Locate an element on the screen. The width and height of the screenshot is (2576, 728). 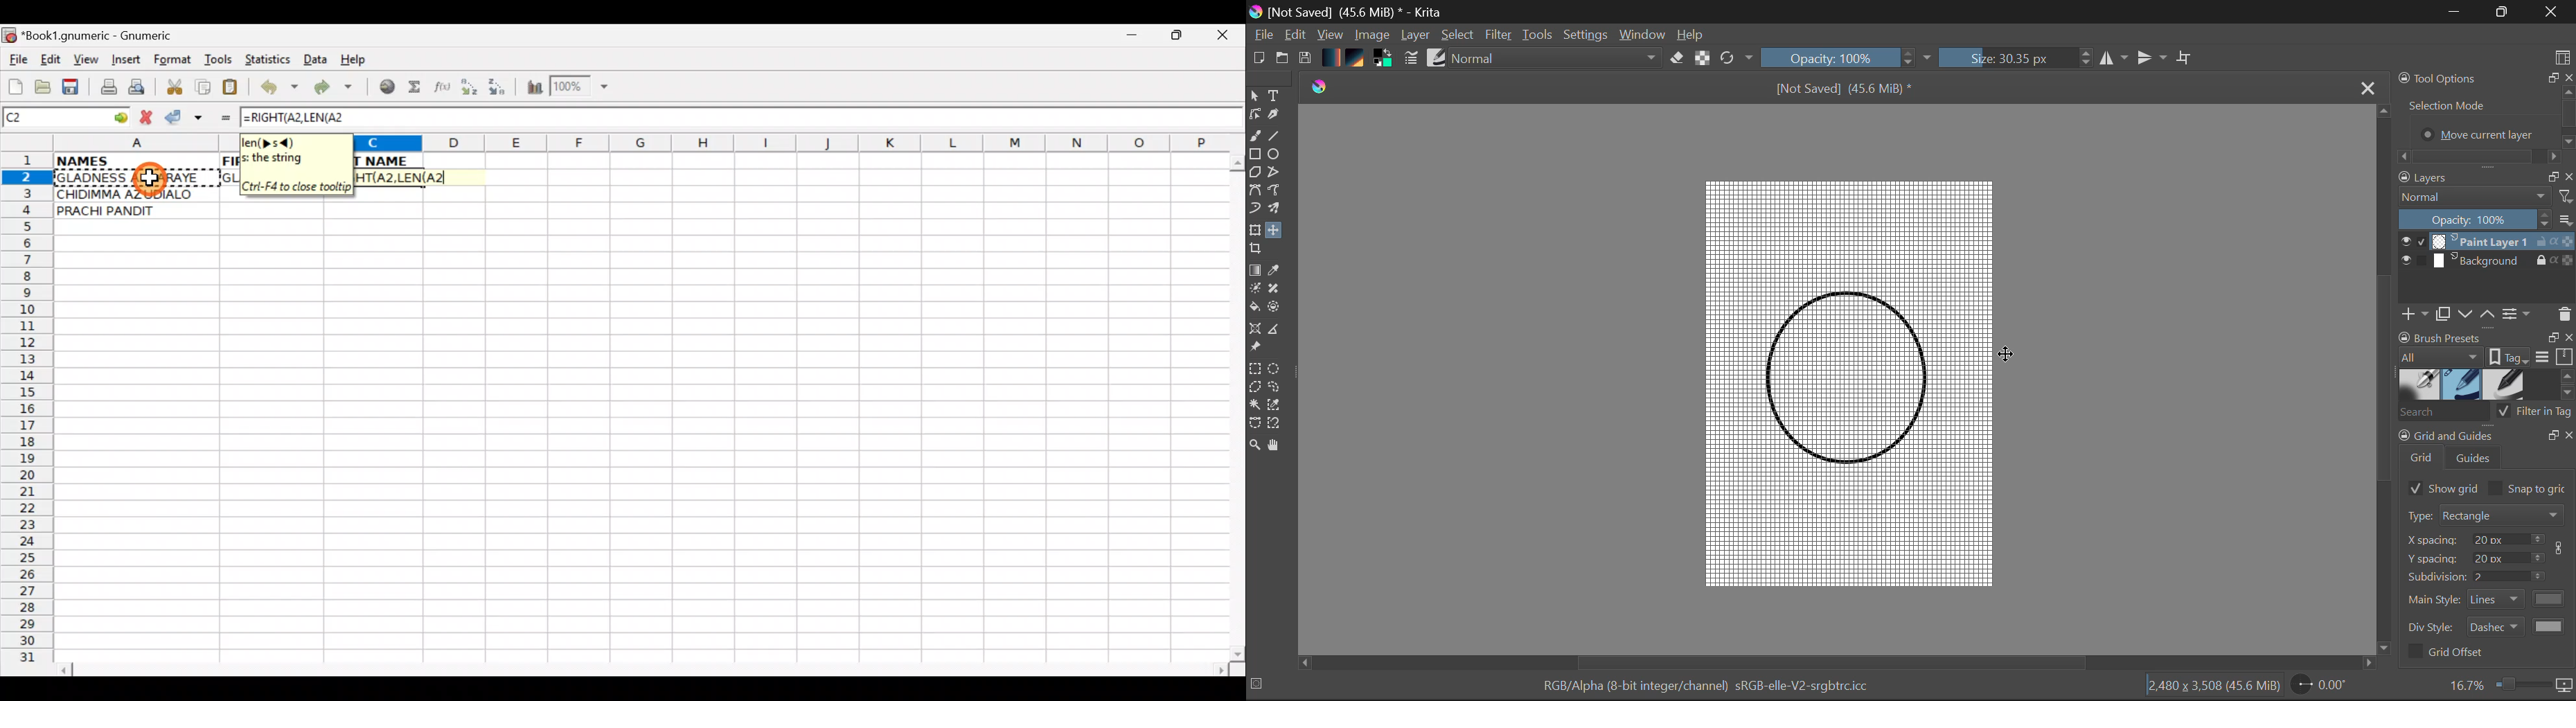
*Book1.gnumeric - Gnumeric is located at coordinates (108, 36).